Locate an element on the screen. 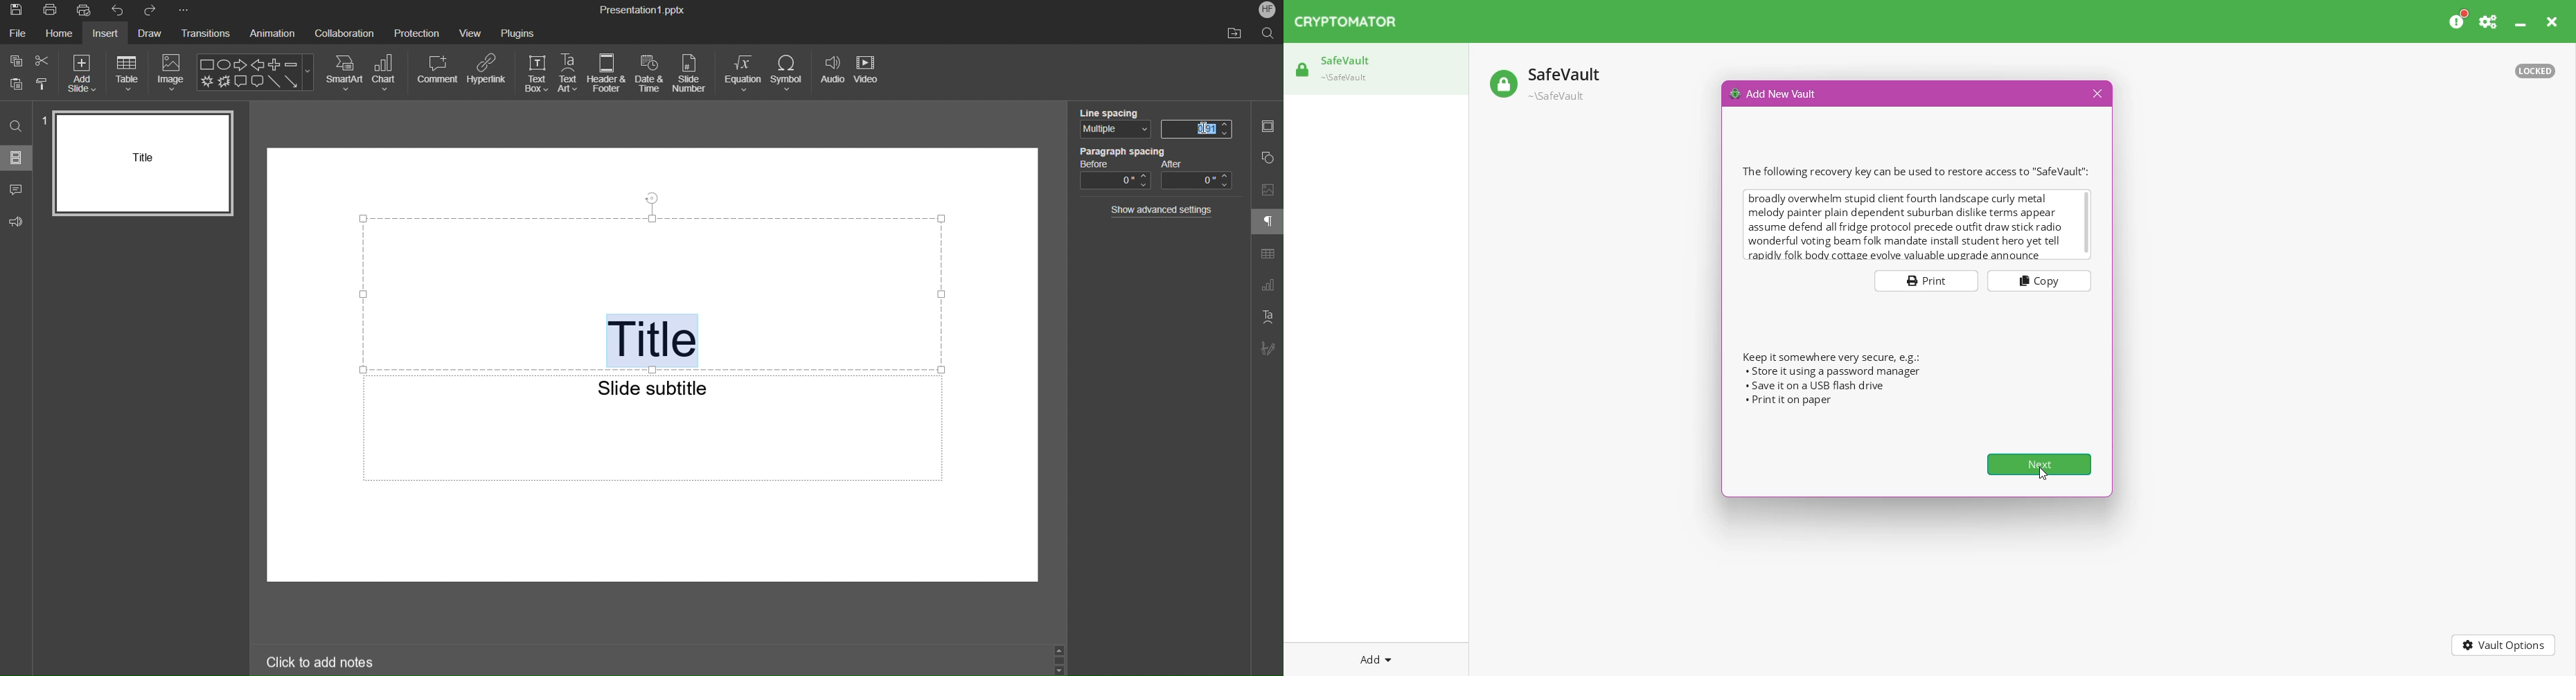 The width and height of the screenshot is (2576, 700). File is located at coordinates (19, 35).